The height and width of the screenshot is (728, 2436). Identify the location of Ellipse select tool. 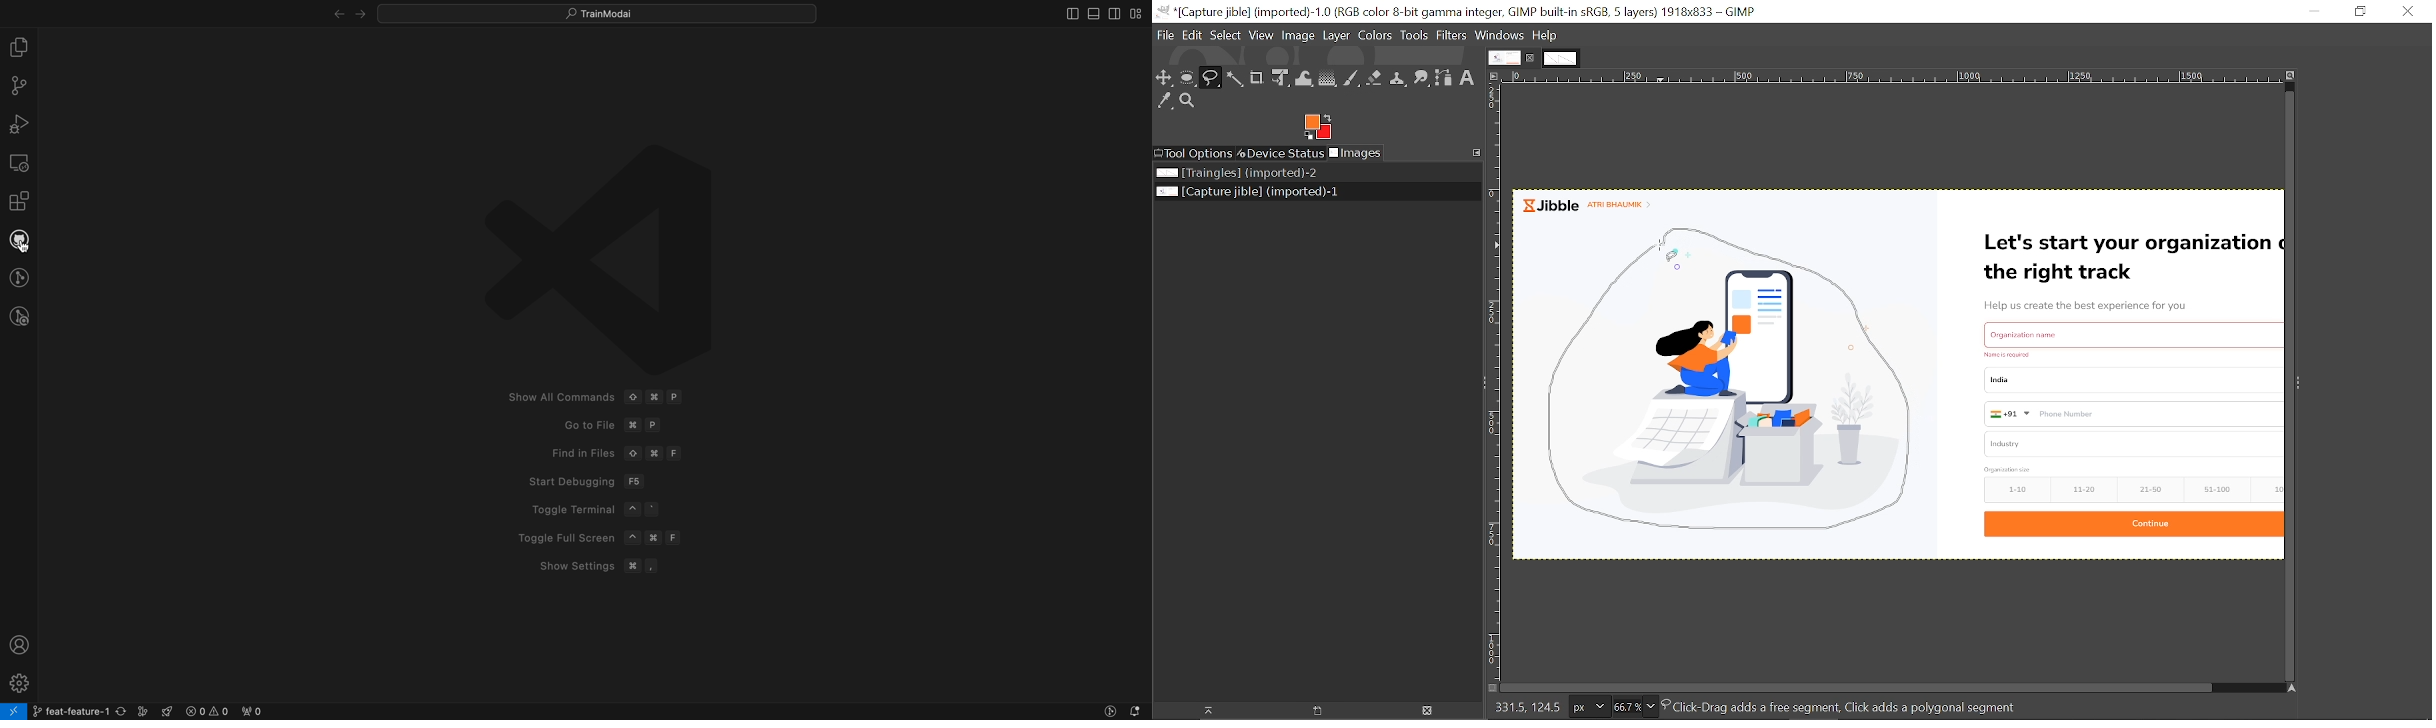
(1188, 79).